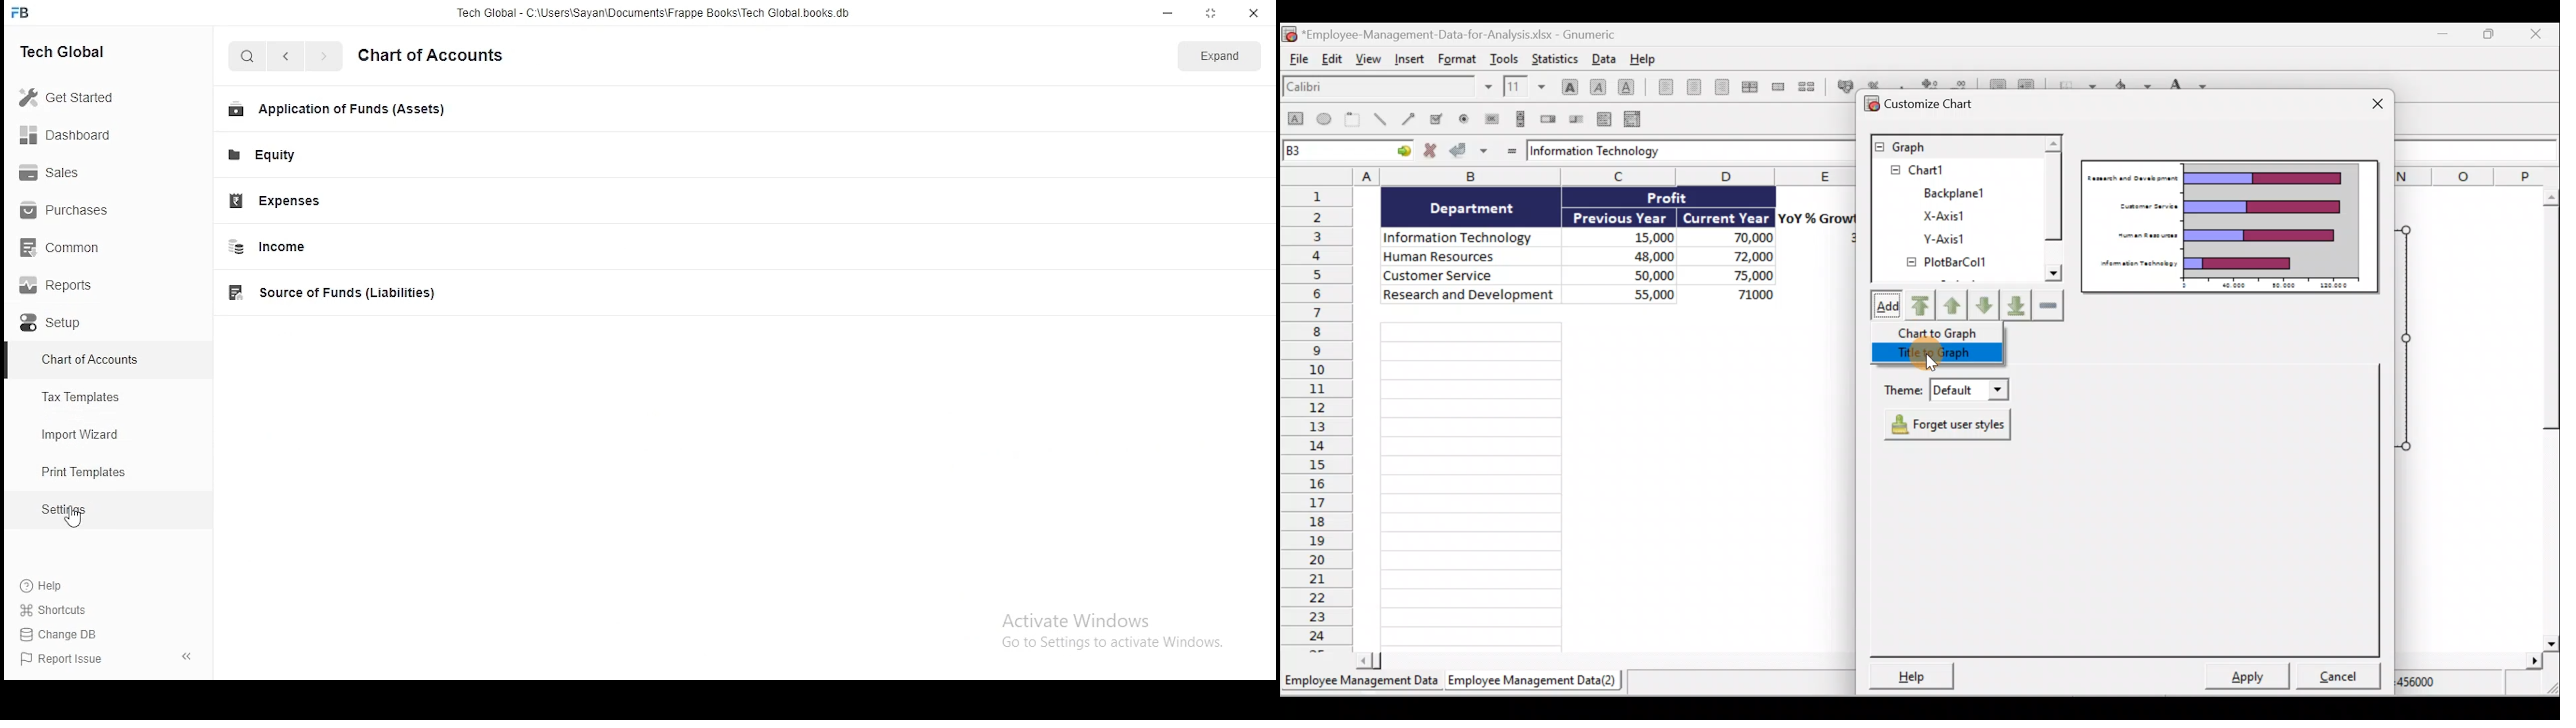  Describe the element at coordinates (187, 656) in the screenshot. I see `hide sidebar` at that location.